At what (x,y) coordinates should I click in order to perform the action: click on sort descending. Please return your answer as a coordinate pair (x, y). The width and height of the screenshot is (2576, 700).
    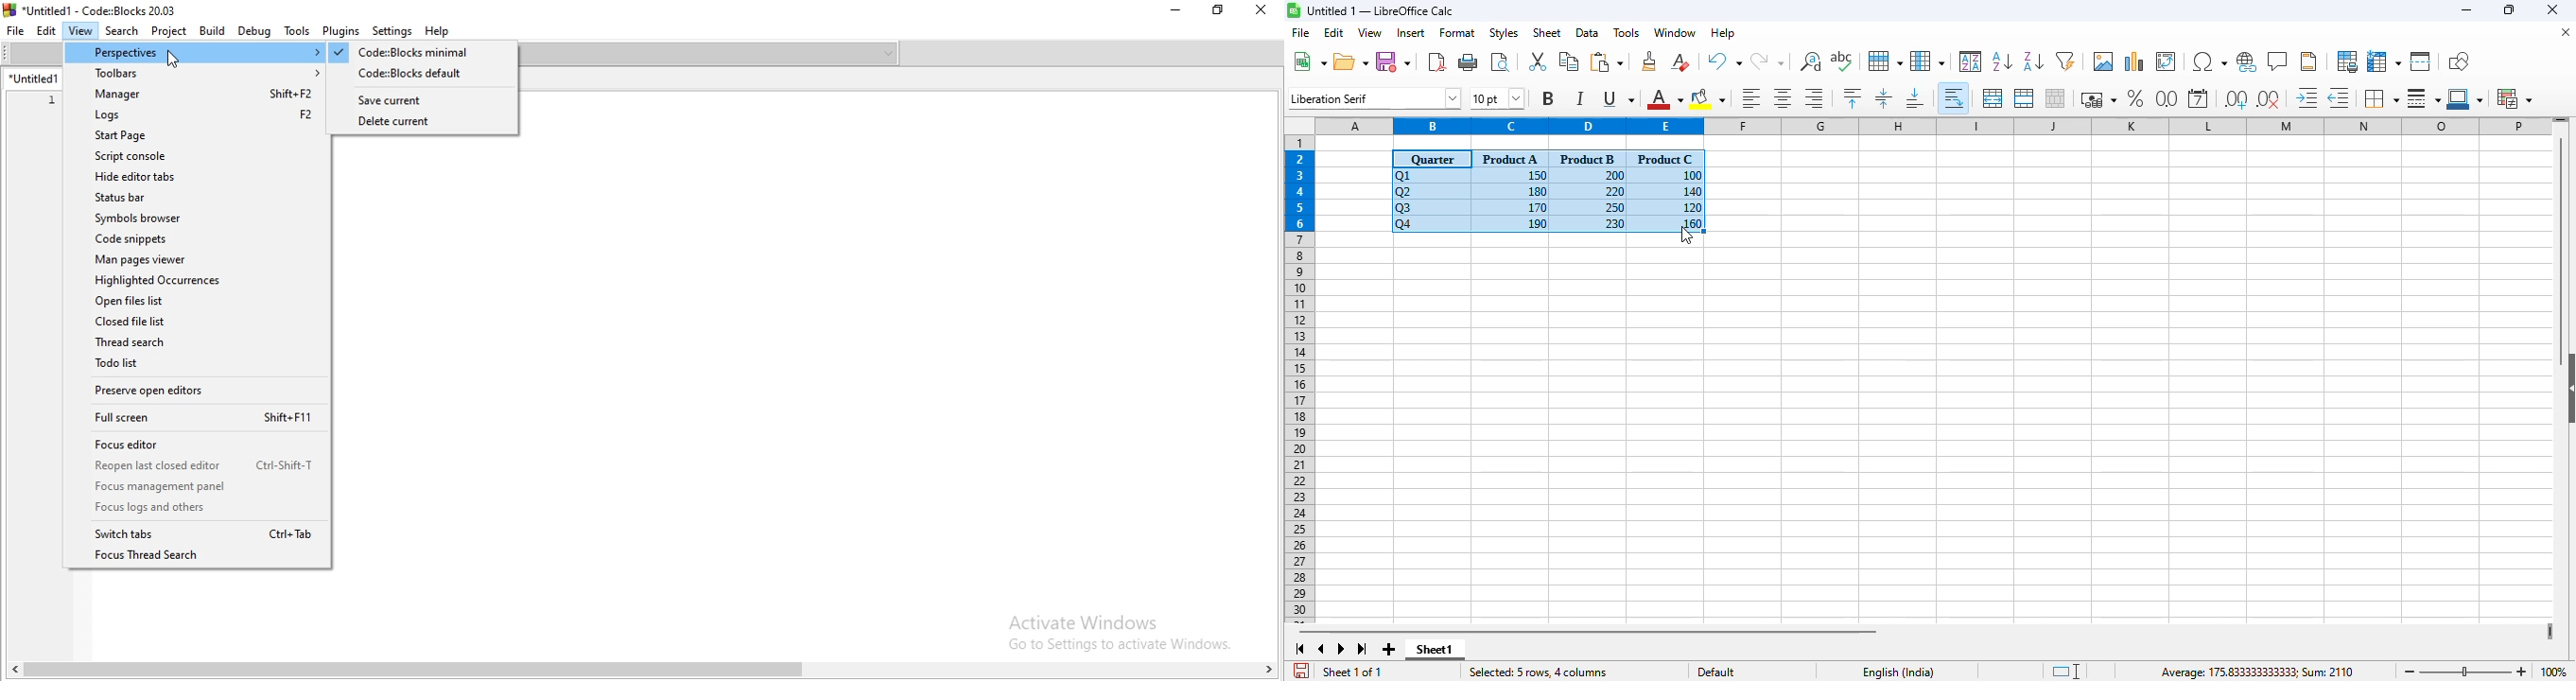
    Looking at the image, I should click on (2034, 61).